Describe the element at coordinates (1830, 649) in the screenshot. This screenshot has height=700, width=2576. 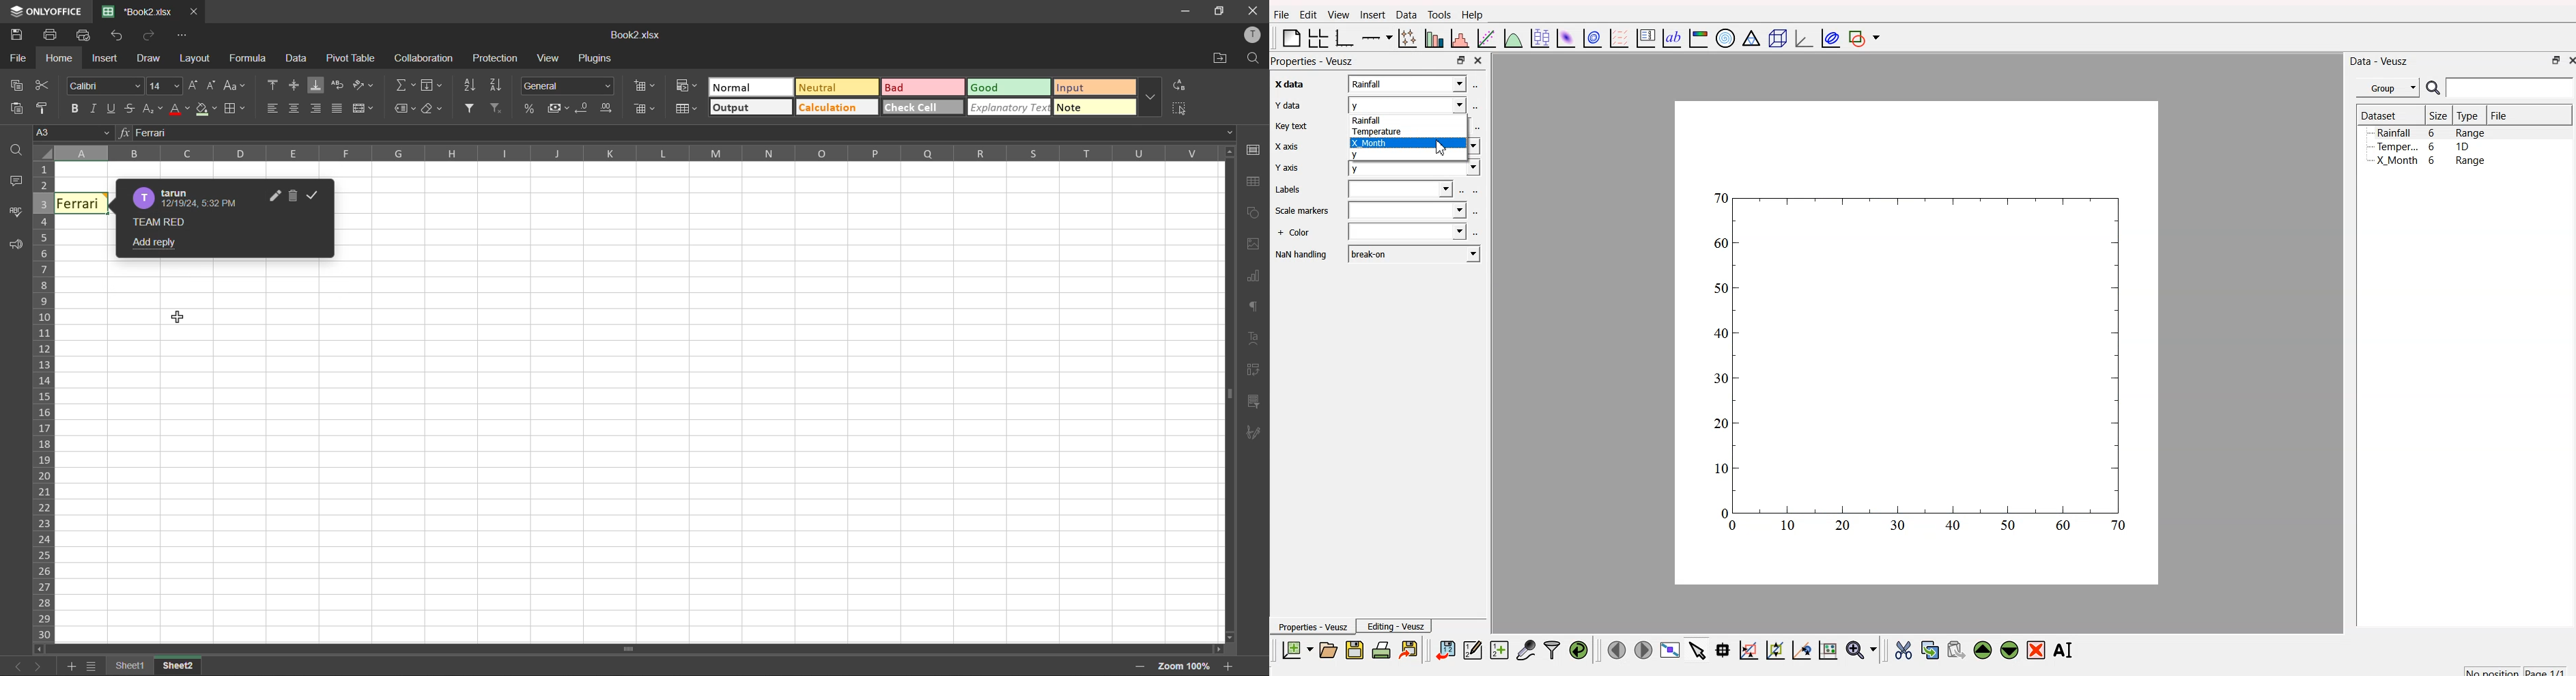
I see `reset graph axes` at that location.